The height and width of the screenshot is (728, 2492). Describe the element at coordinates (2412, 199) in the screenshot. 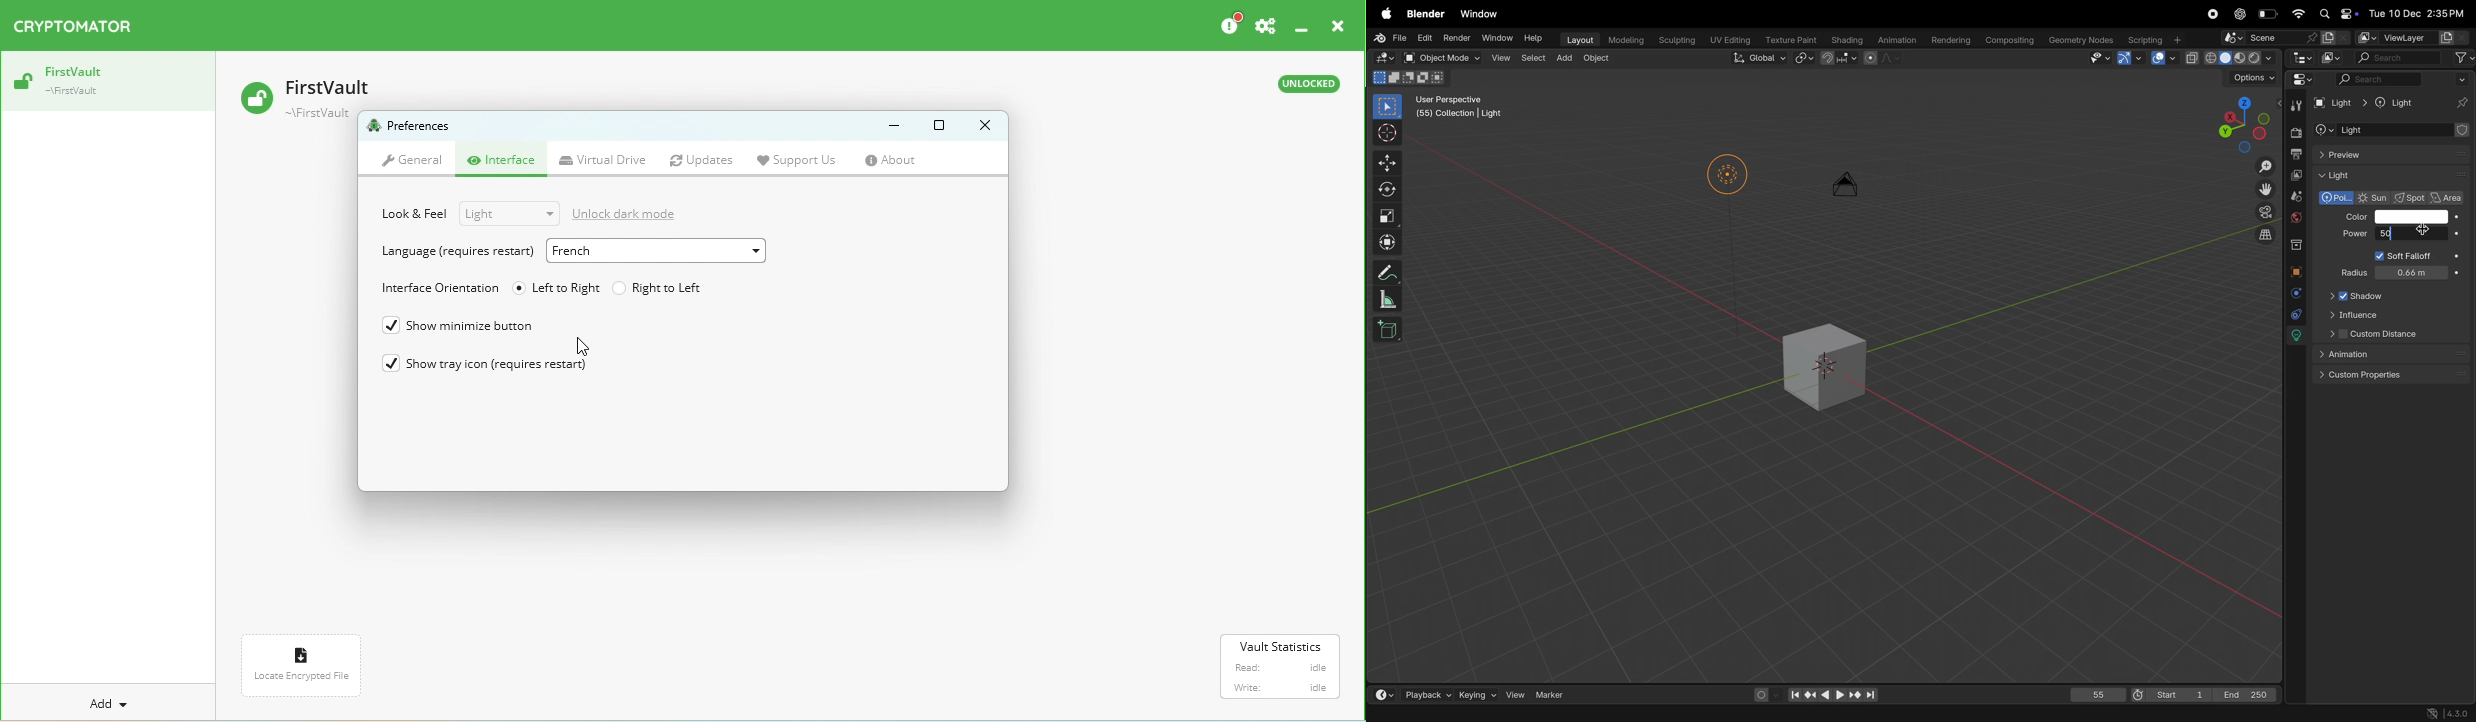

I see `spot` at that location.